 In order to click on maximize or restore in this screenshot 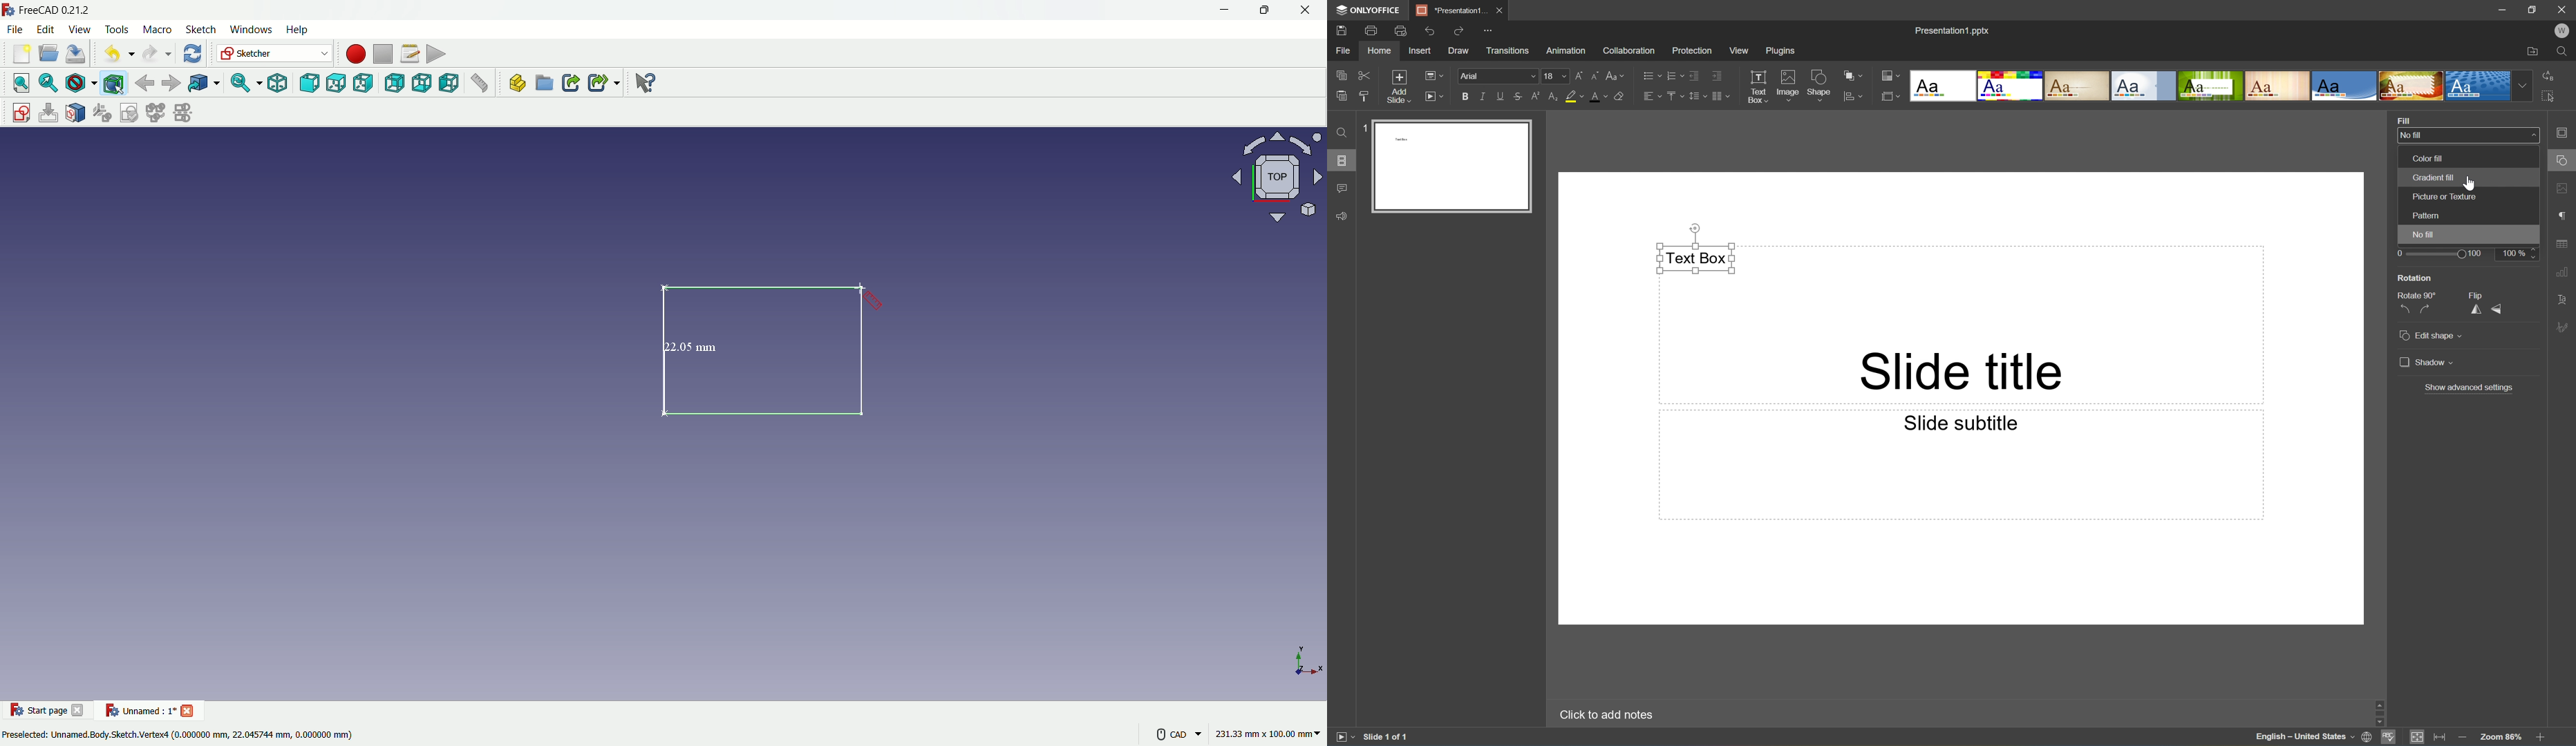, I will do `click(1266, 10)`.